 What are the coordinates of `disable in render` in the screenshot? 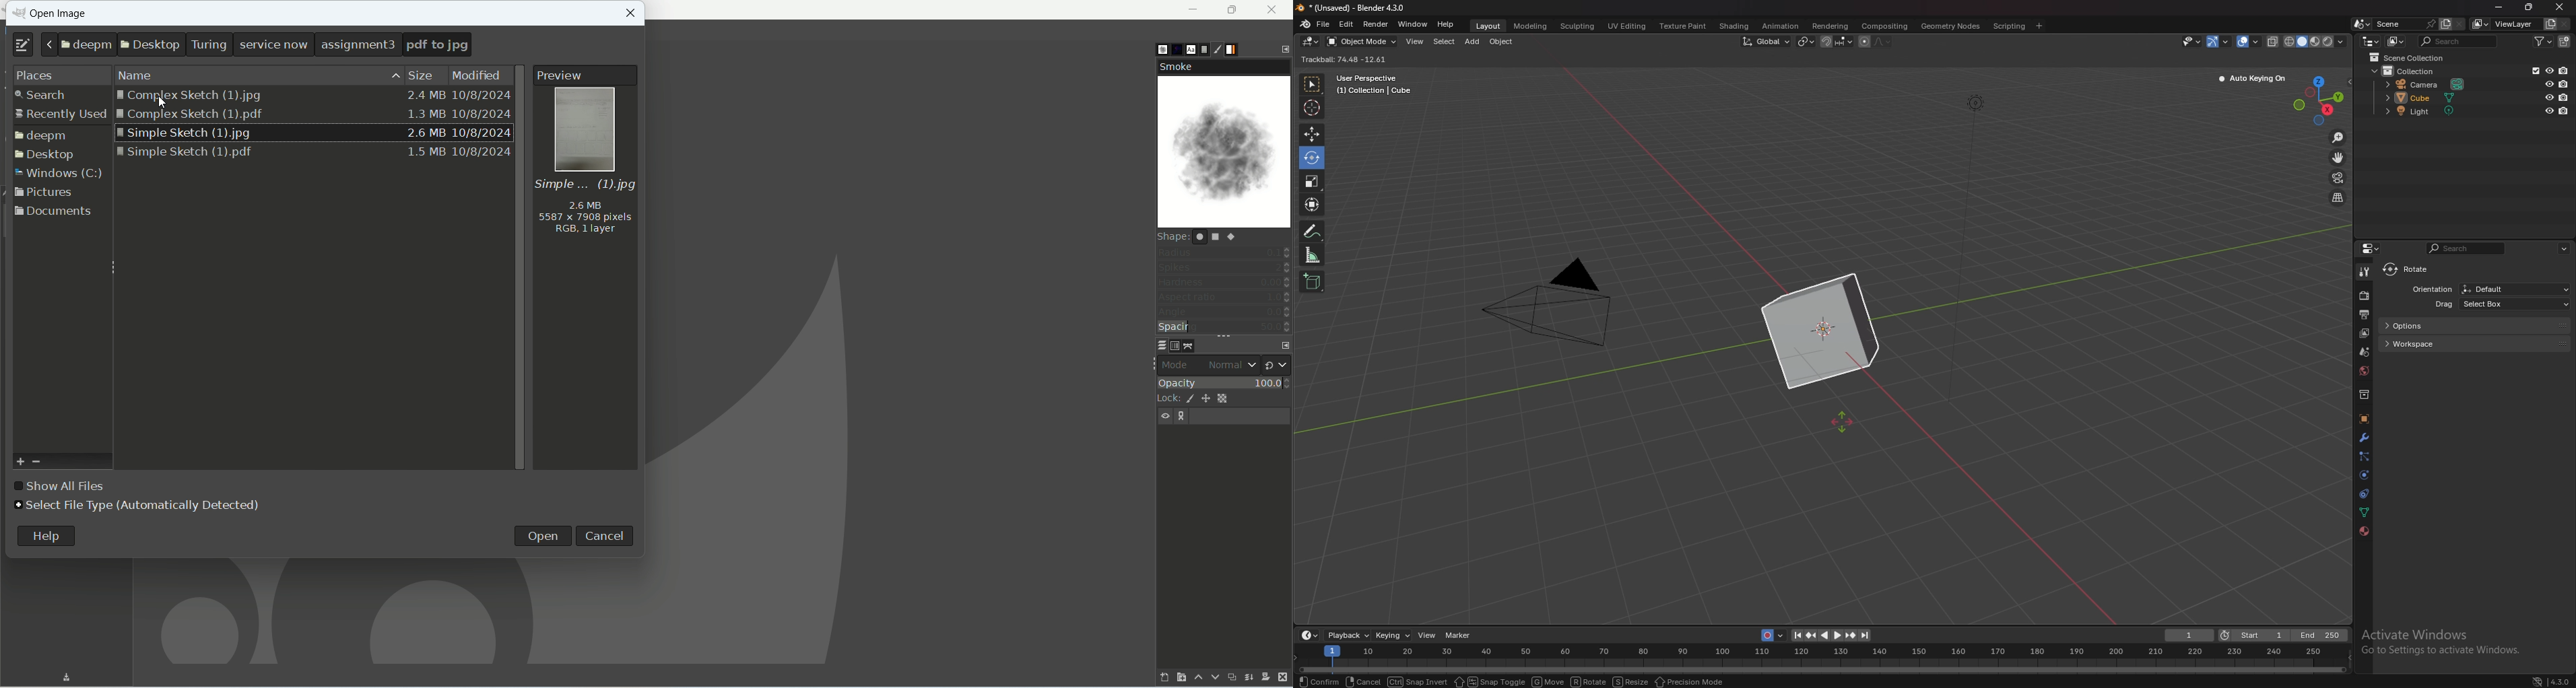 It's located at (2563, 98).